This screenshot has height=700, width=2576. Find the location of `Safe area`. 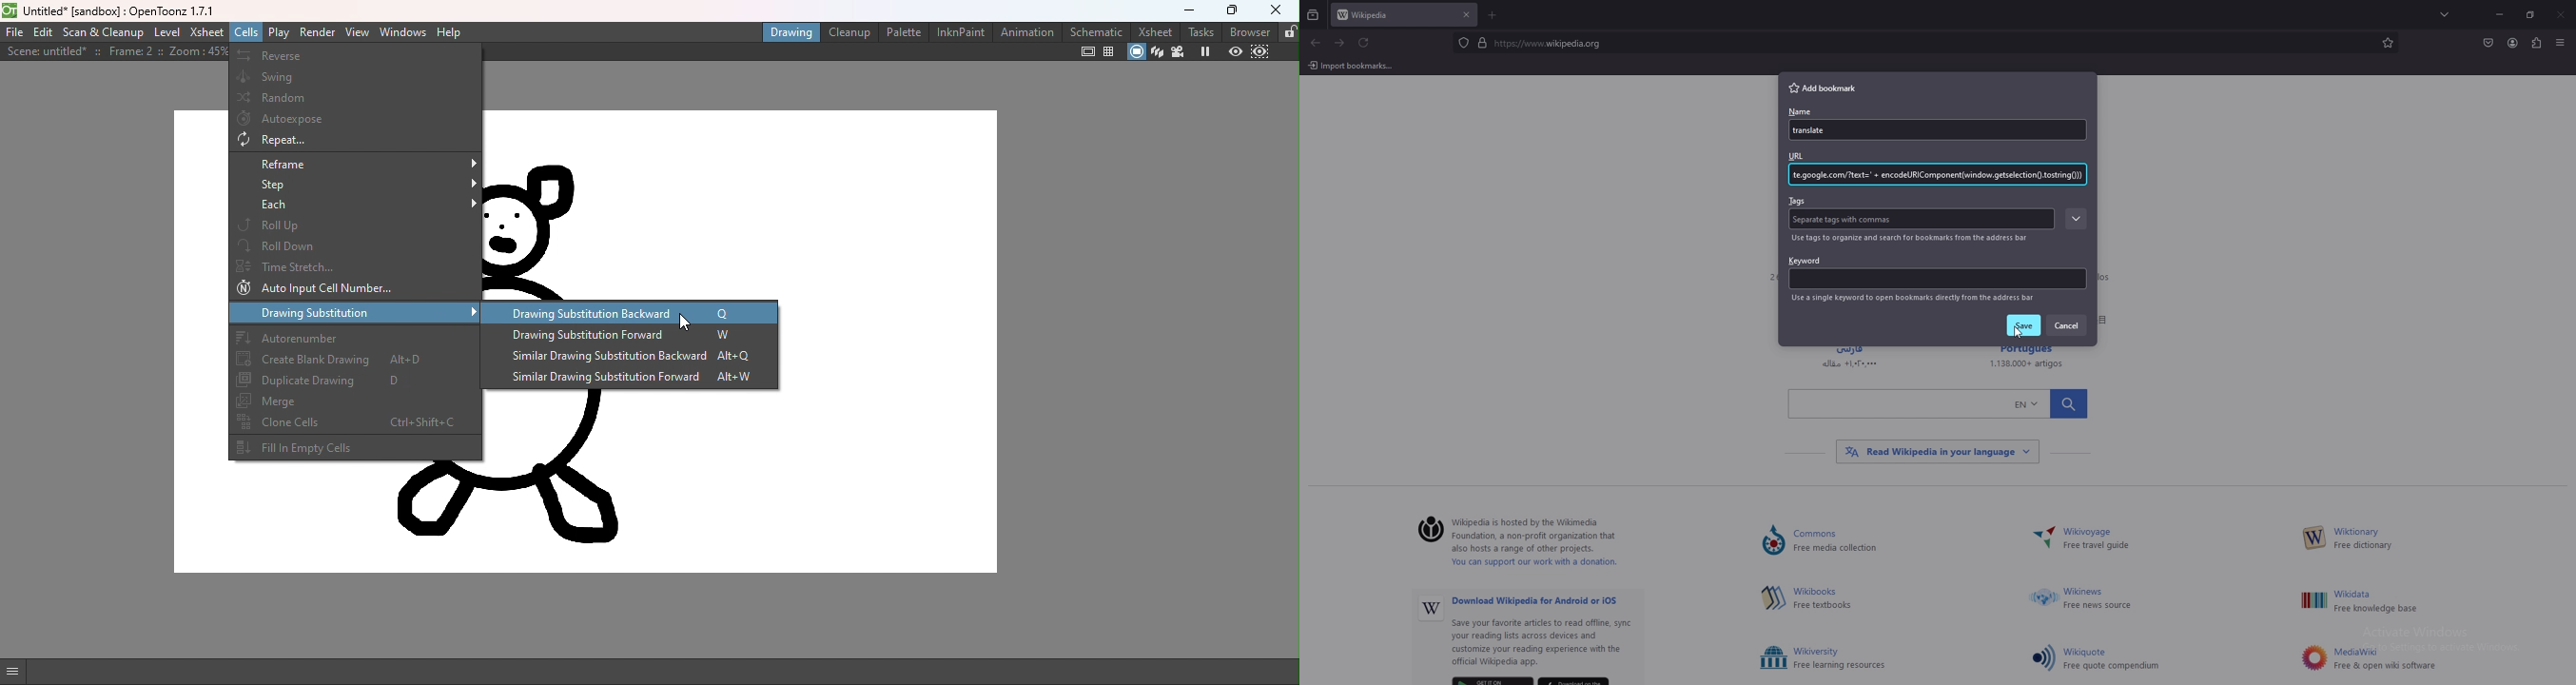

Safe area is located at coordinates (1086, 51).